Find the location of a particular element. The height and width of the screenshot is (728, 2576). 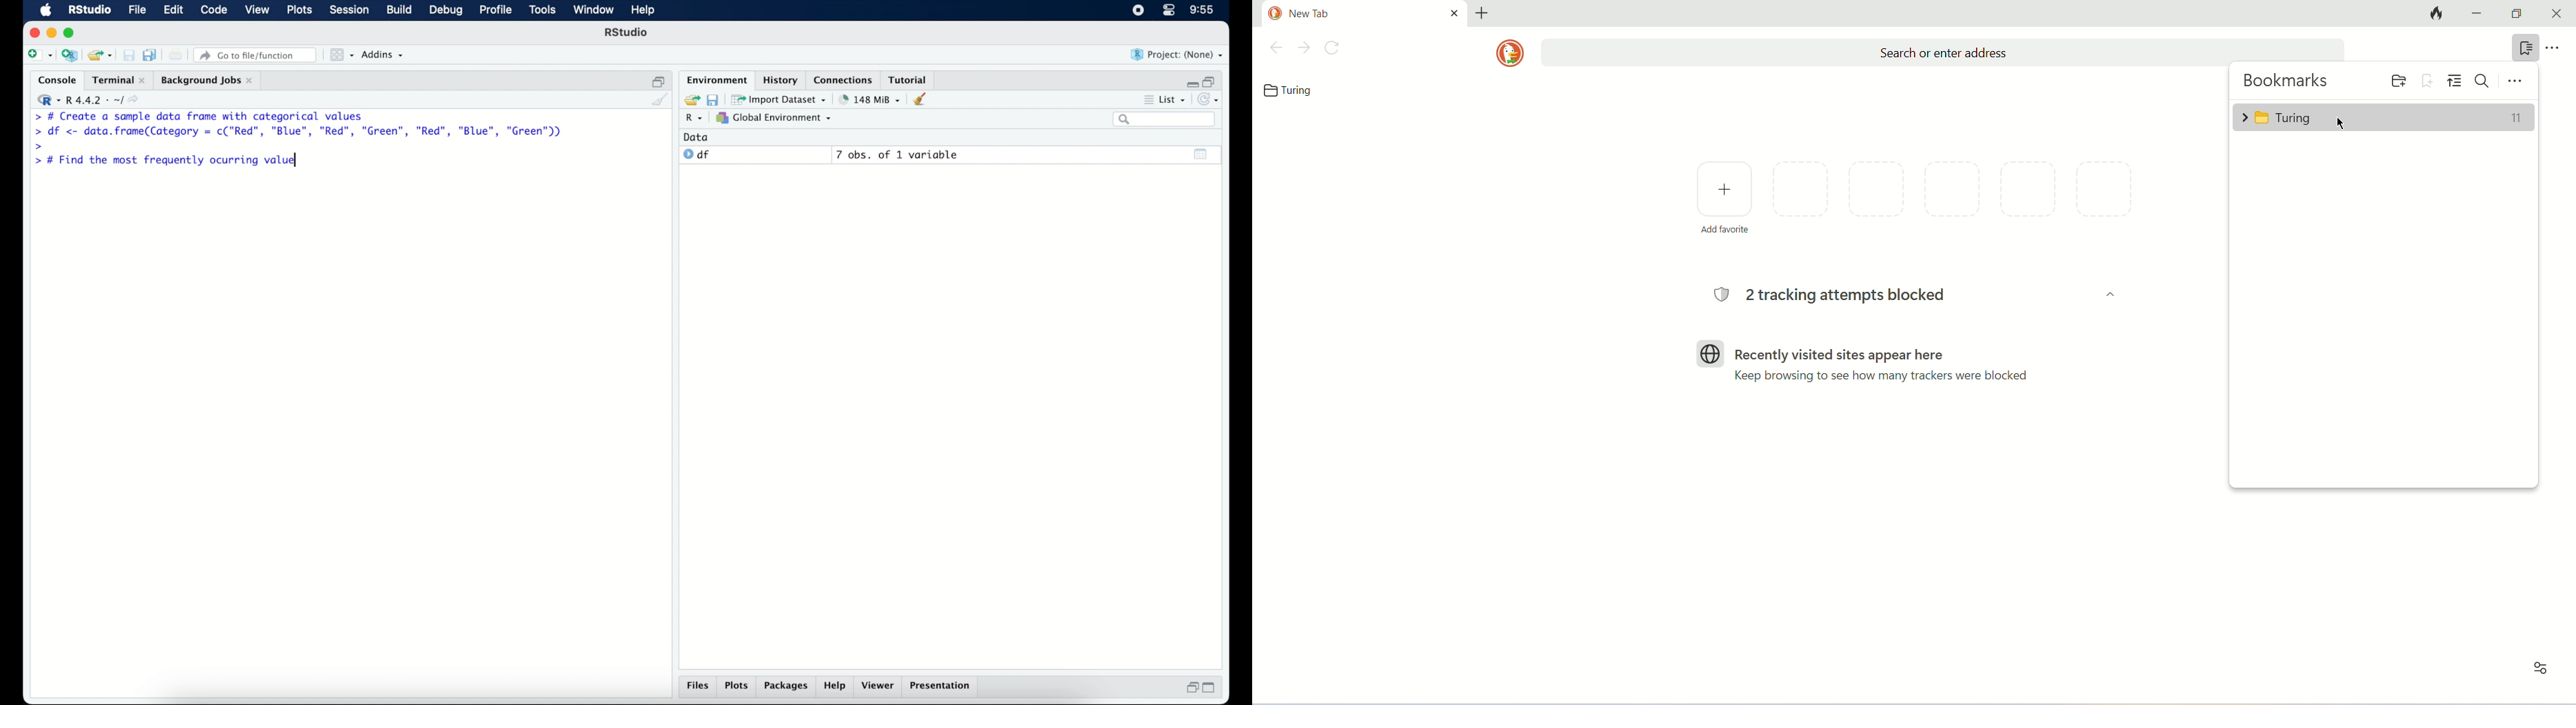

refresh is located at coordinates (1210, 99).